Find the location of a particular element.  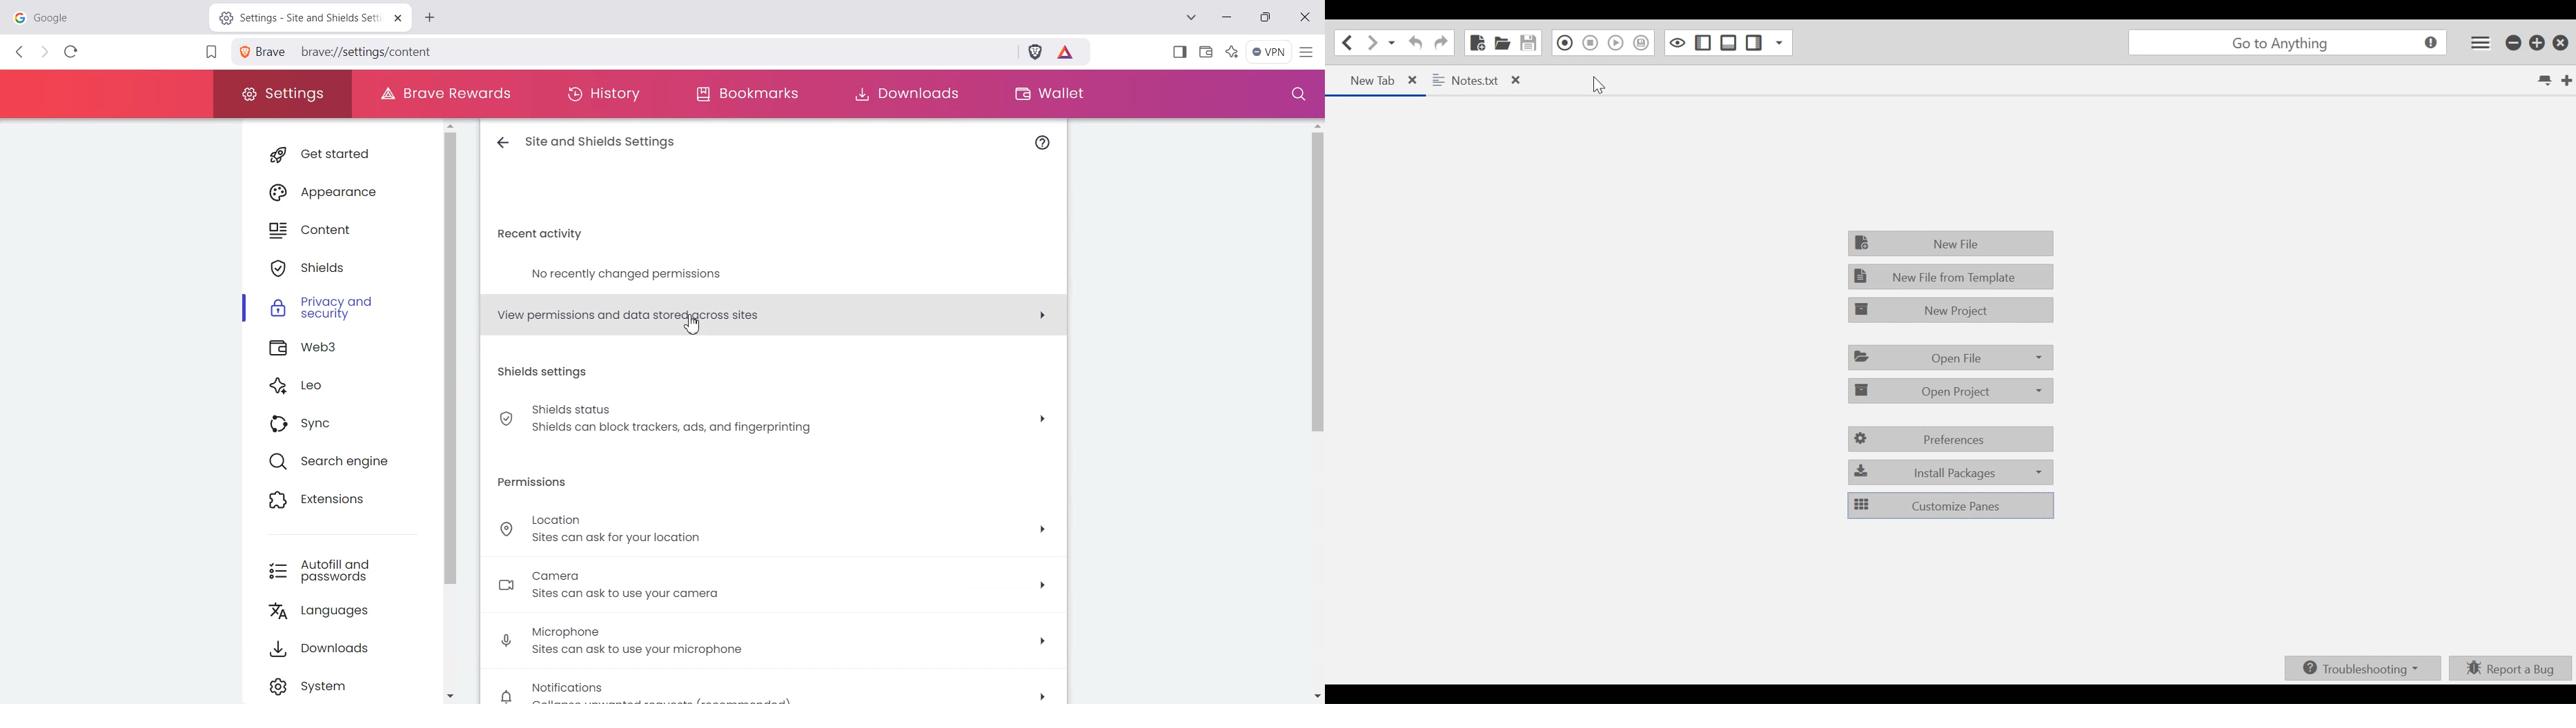

Open Project is located at coordinates (1949, 392).